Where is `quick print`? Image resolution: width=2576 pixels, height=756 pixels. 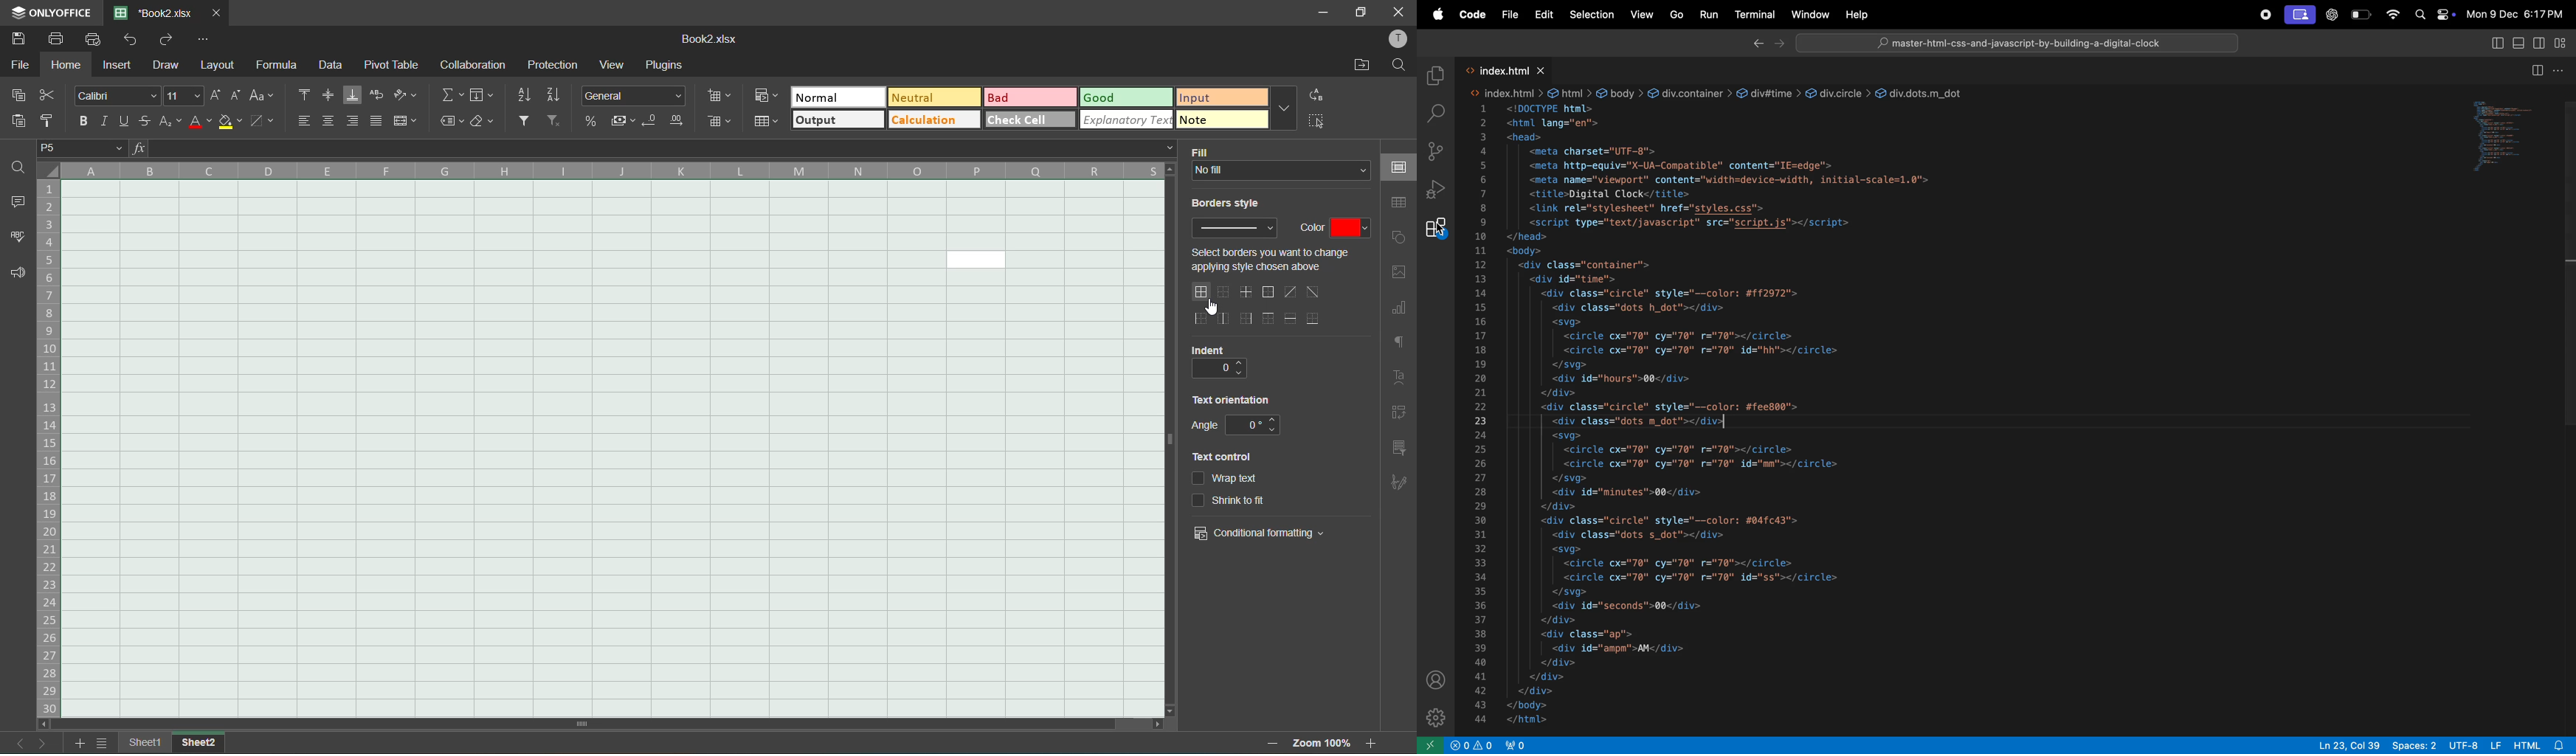 quick print is located at coordinates (92, 41).